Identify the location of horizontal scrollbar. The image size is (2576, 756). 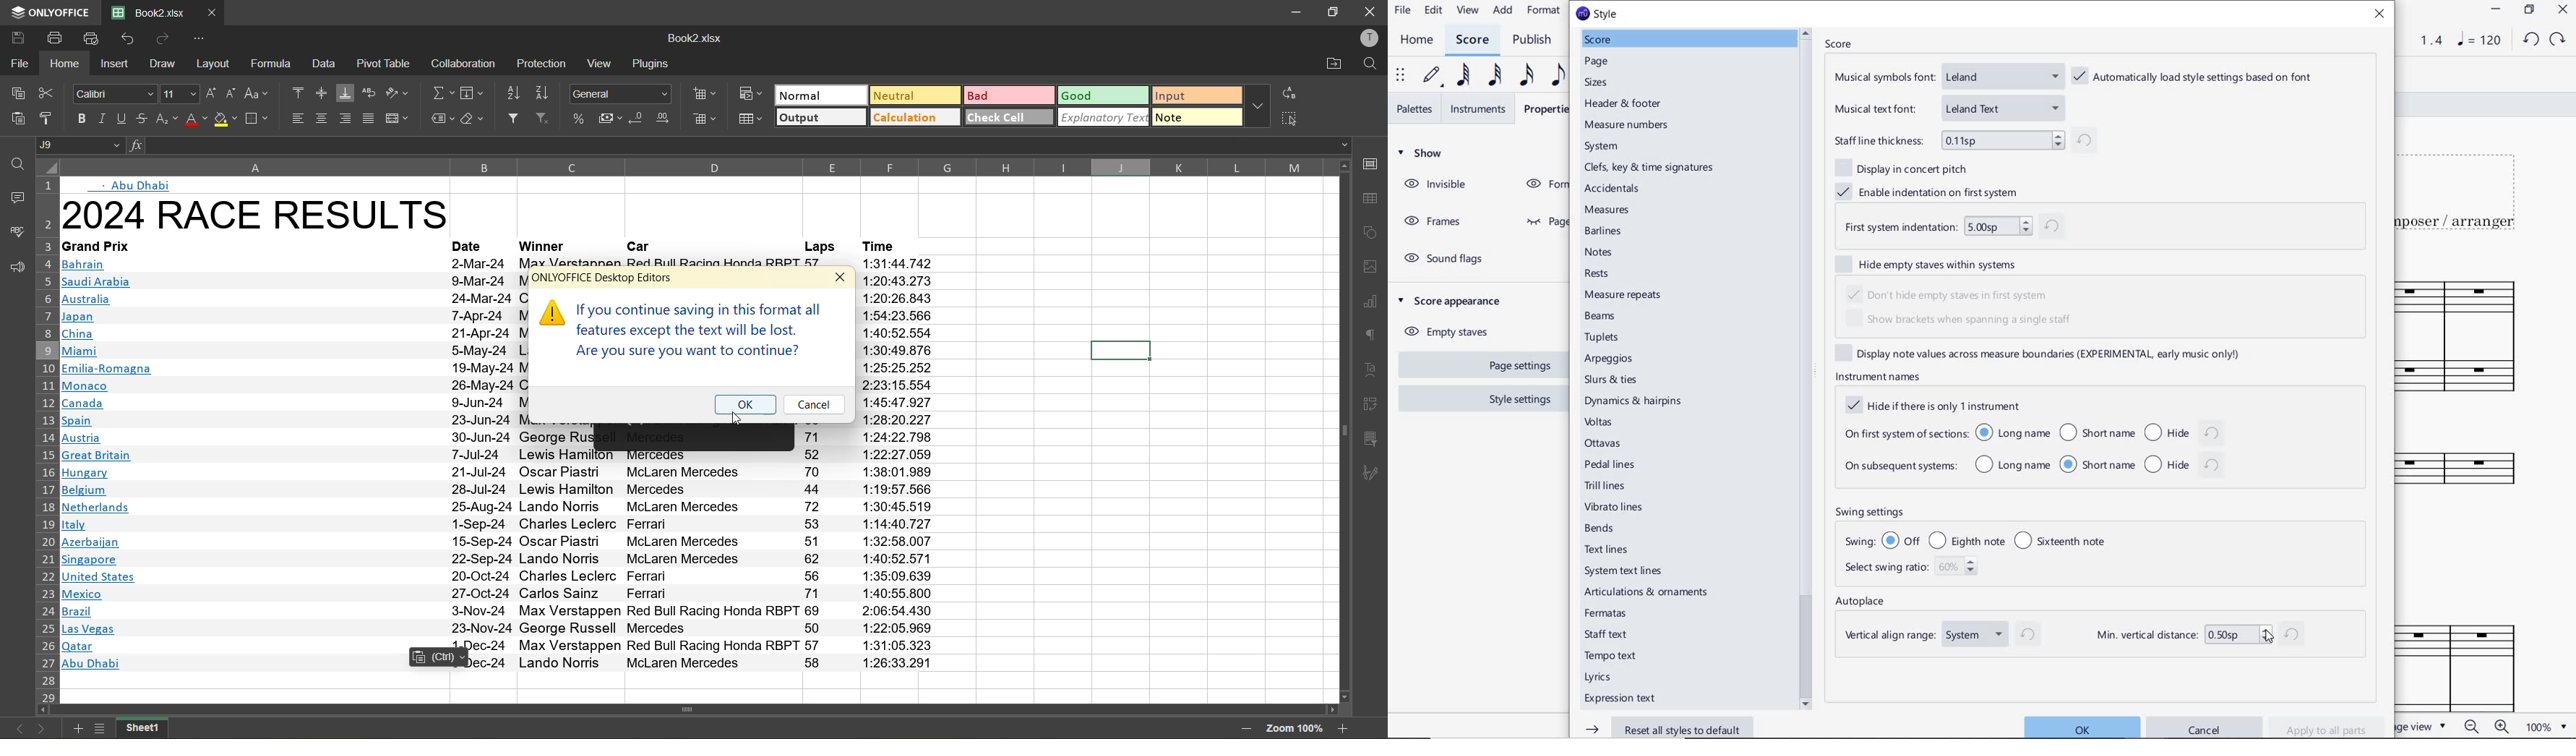
(685, 709).